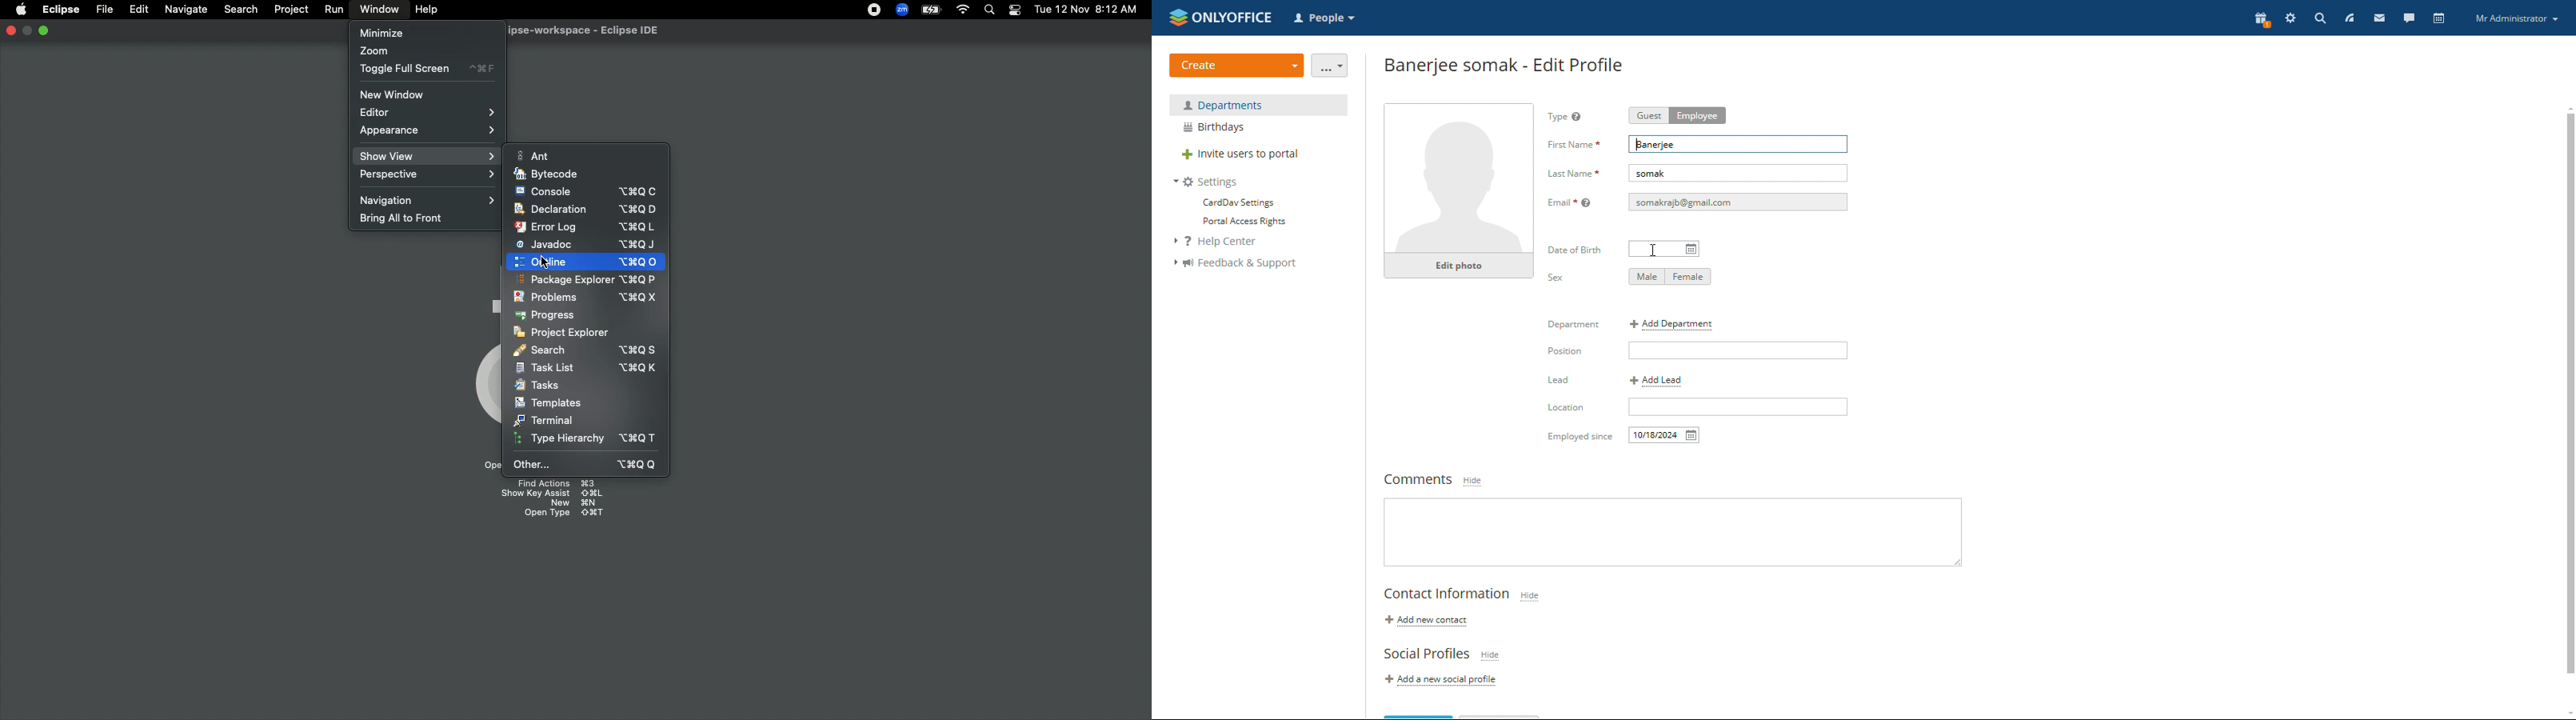 The height and width of the screenshot is (728, 2576). I want to click on email, so click(1738, 202).